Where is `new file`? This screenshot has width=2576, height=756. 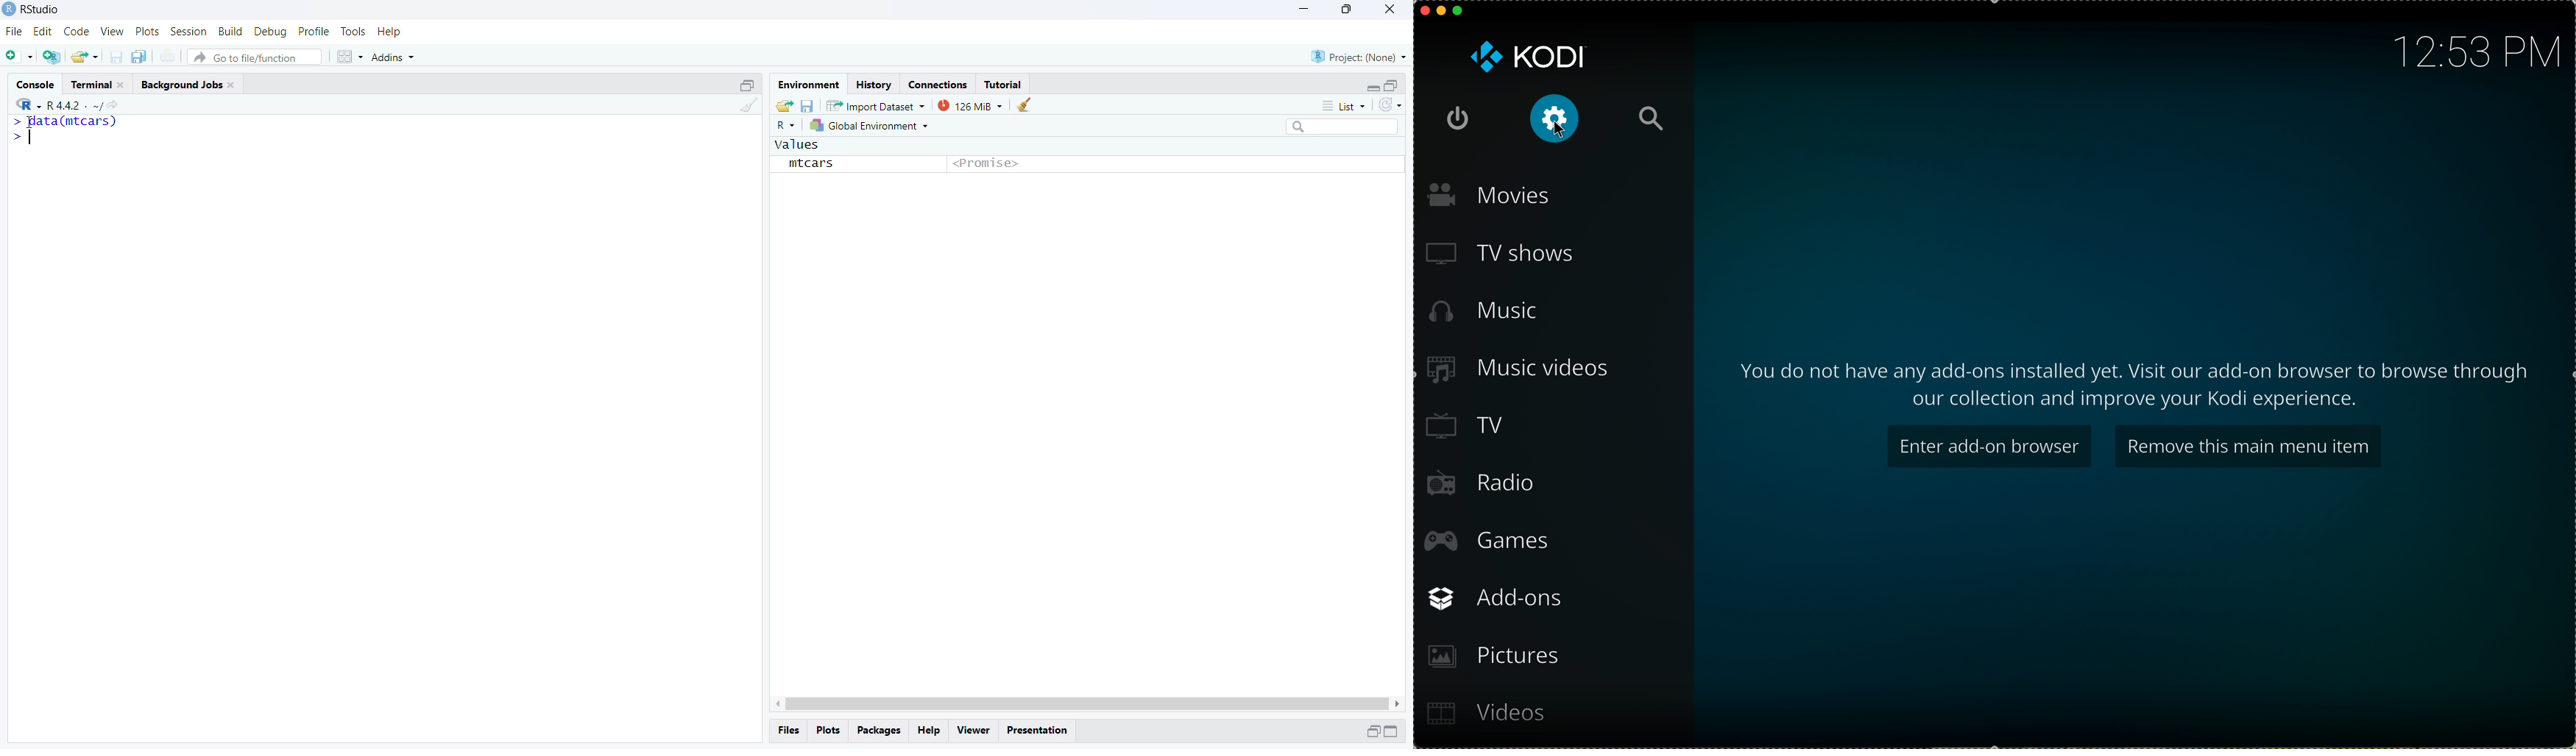 new file is located at coordinates (20, 57).